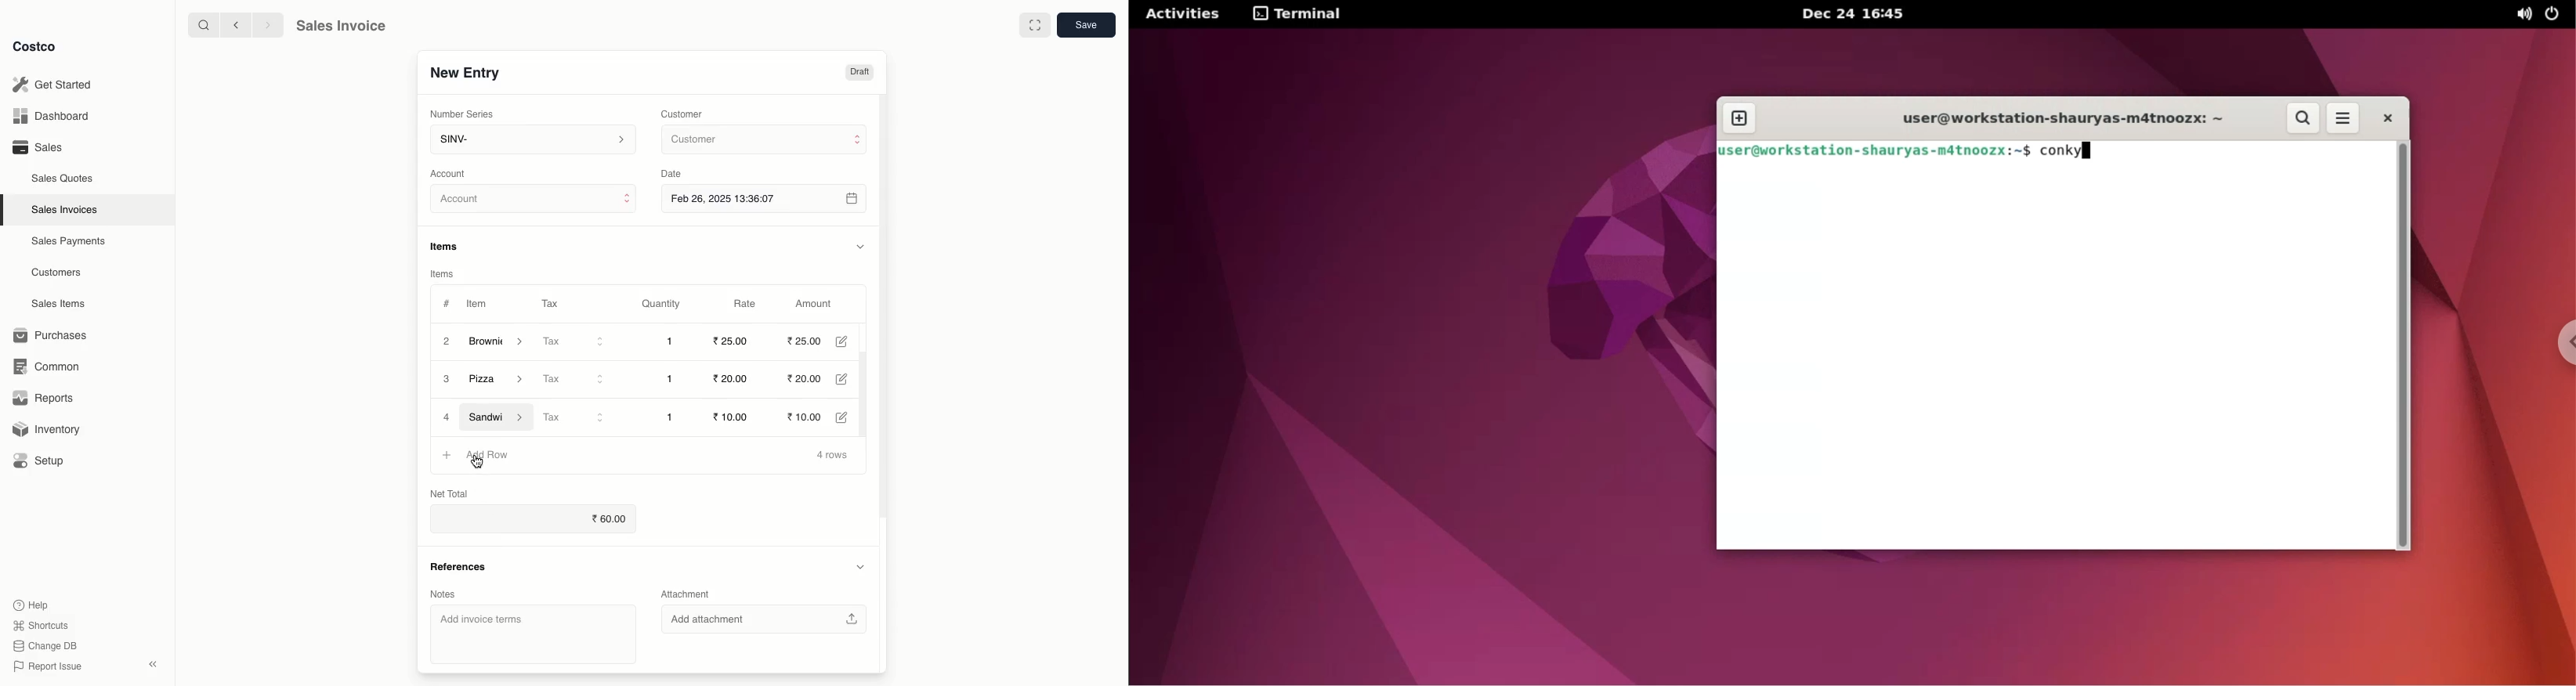  I want to click on Quantity, so click(660, 305).